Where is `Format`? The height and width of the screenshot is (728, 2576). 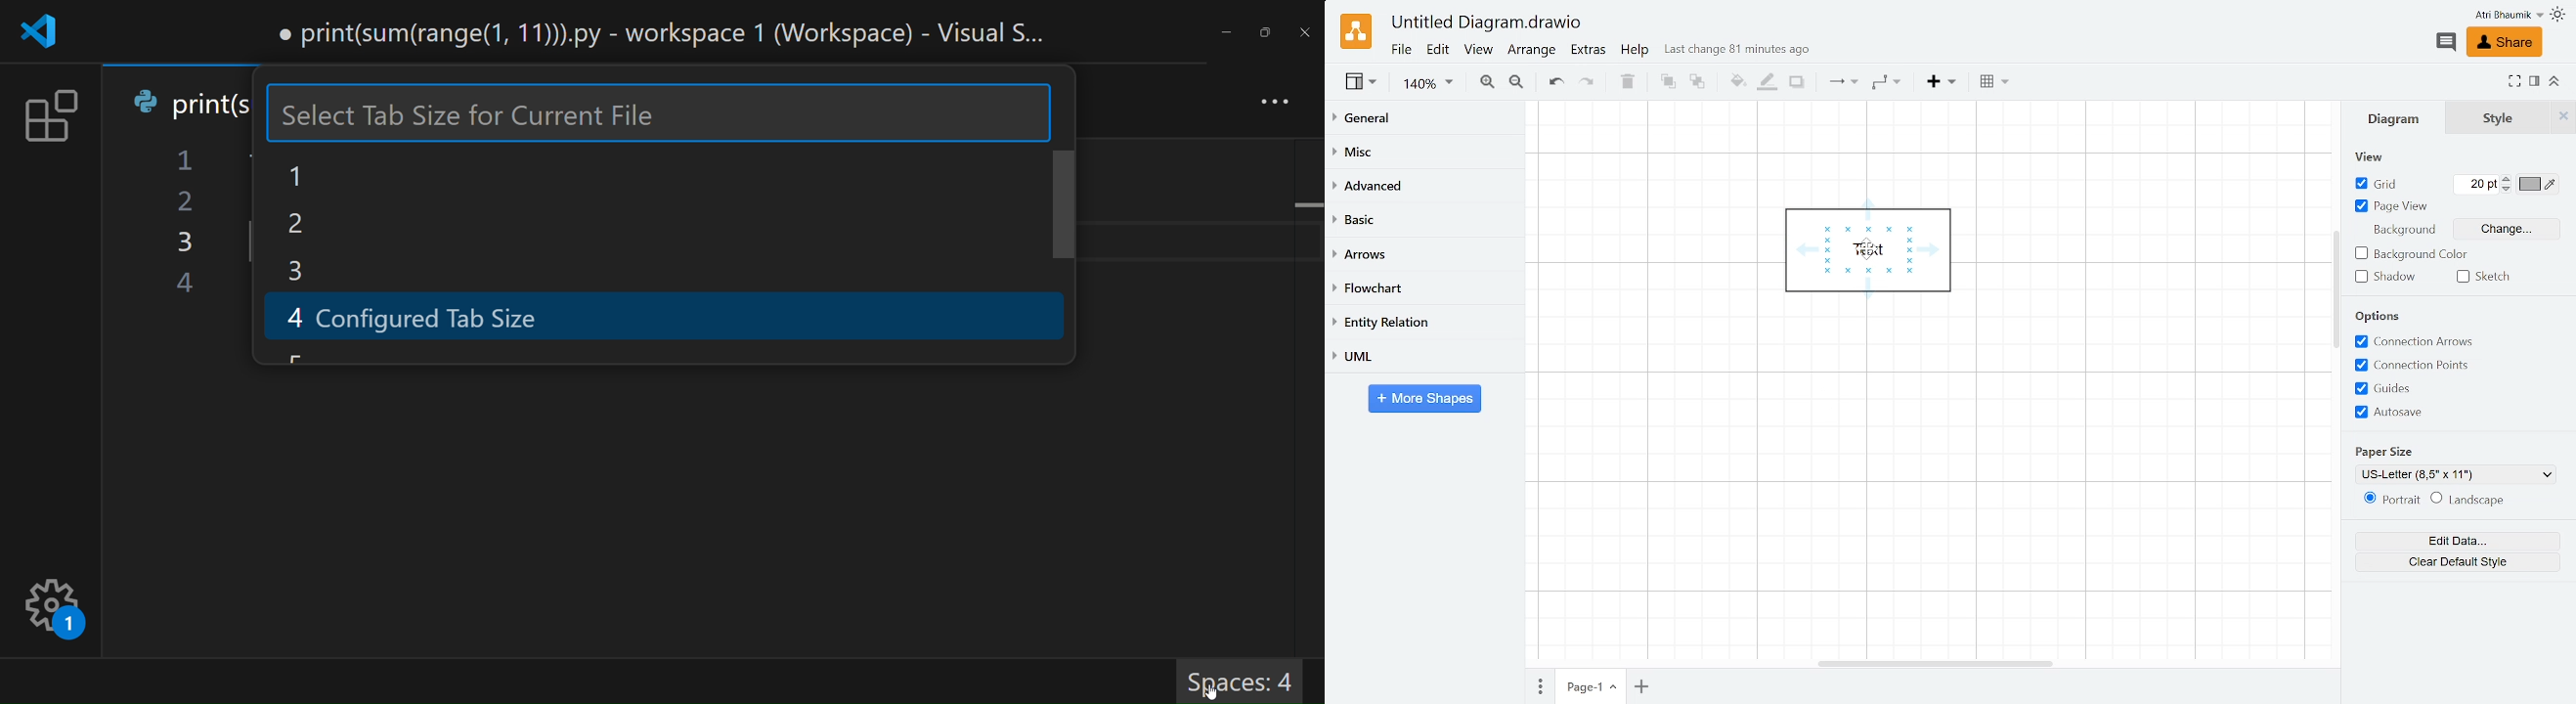 Format is located at coordinates (2534, 83).